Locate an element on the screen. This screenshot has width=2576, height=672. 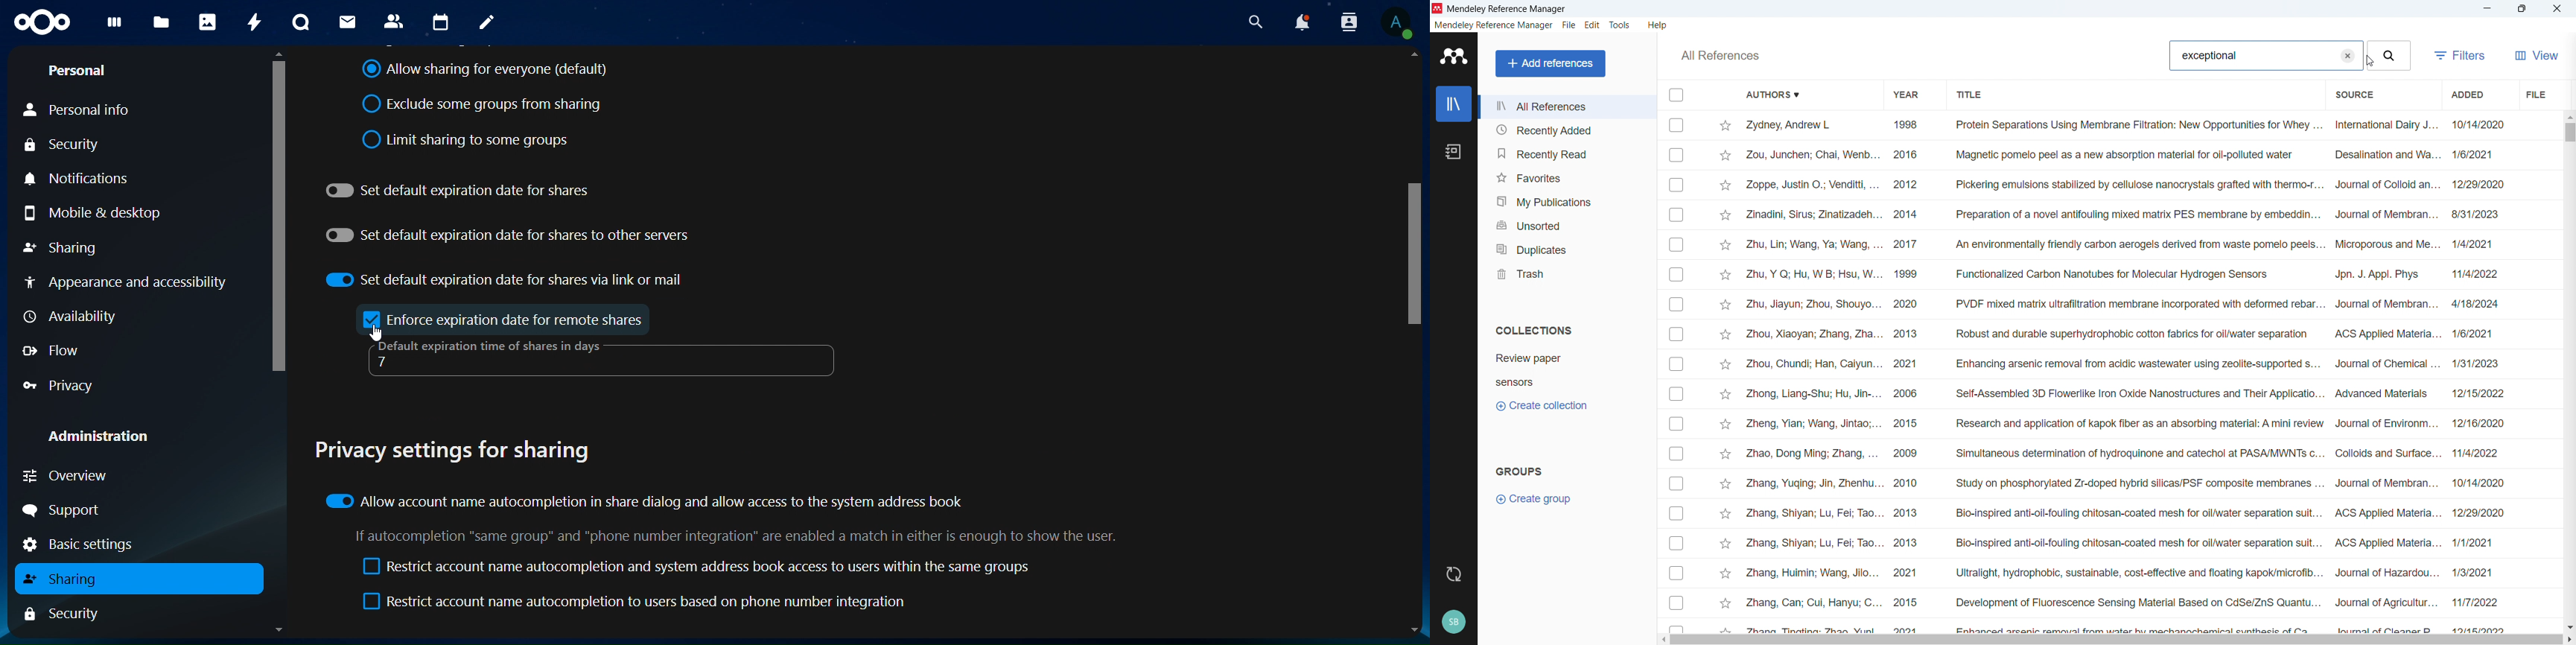
icon is located at coordinates (375, 320).